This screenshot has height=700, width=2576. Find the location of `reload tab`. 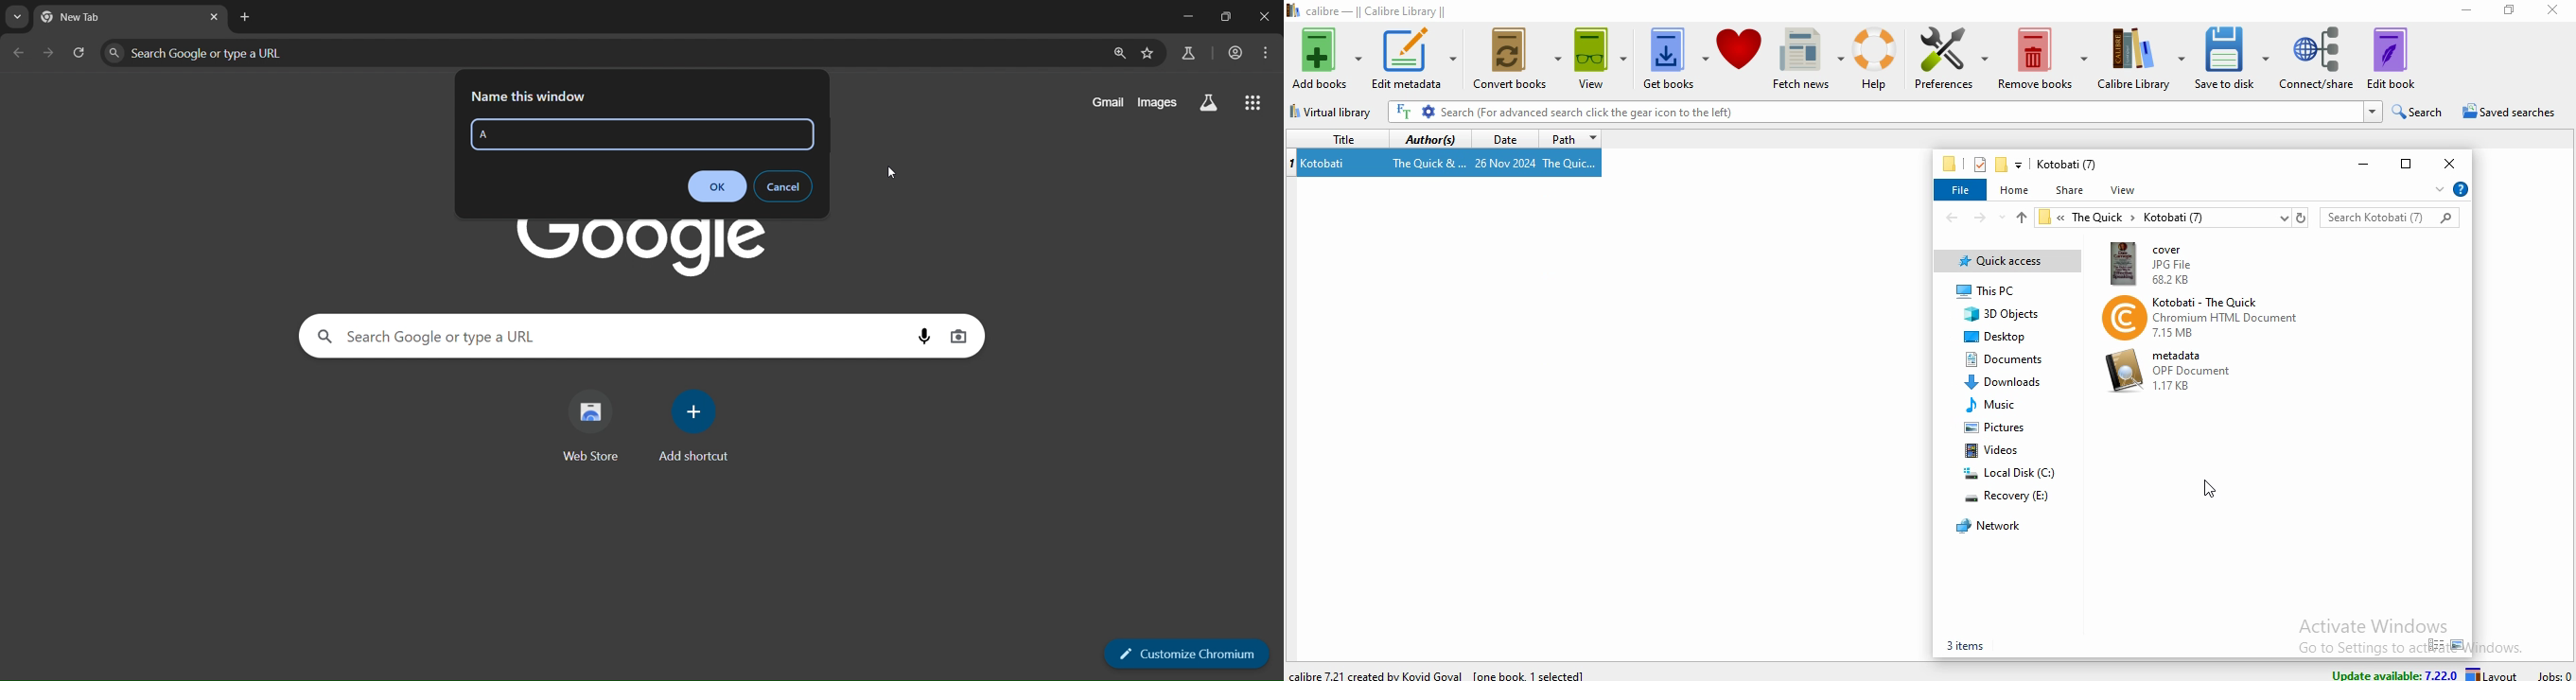

reload tab is located at coordinates (81, 52).